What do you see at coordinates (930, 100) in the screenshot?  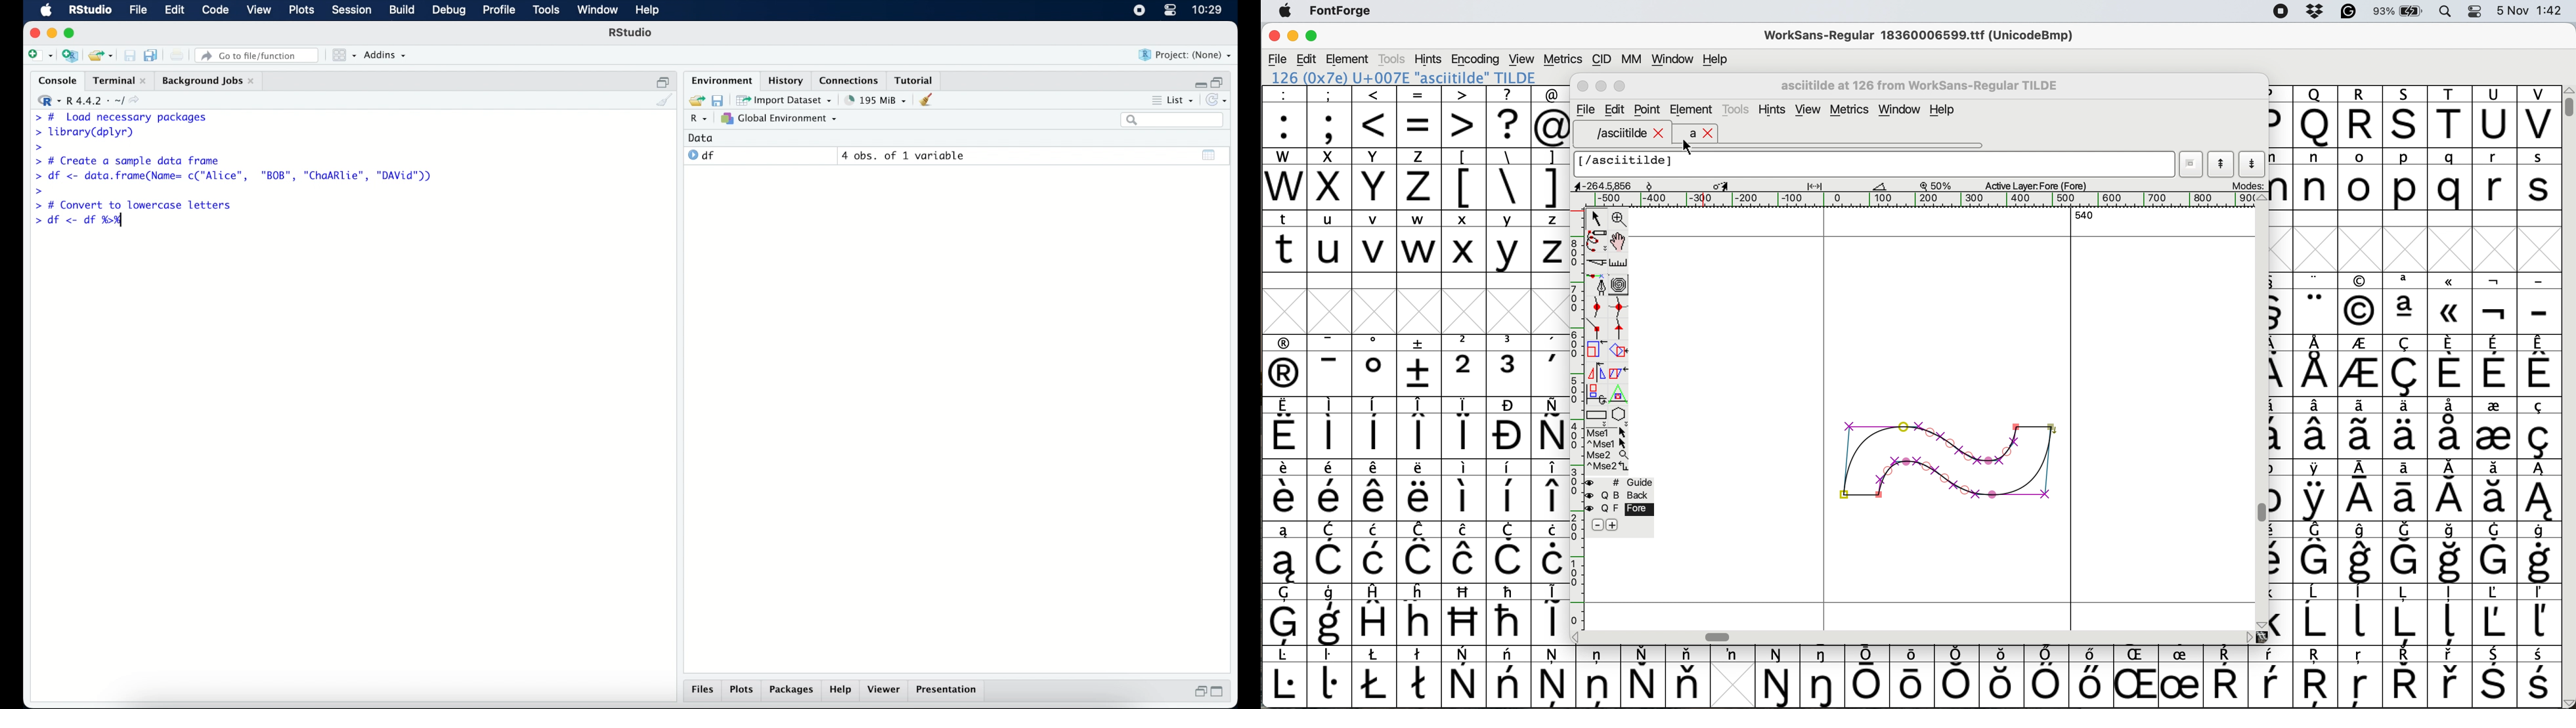 I see `clear workspace` at bounding box center [930, 100].